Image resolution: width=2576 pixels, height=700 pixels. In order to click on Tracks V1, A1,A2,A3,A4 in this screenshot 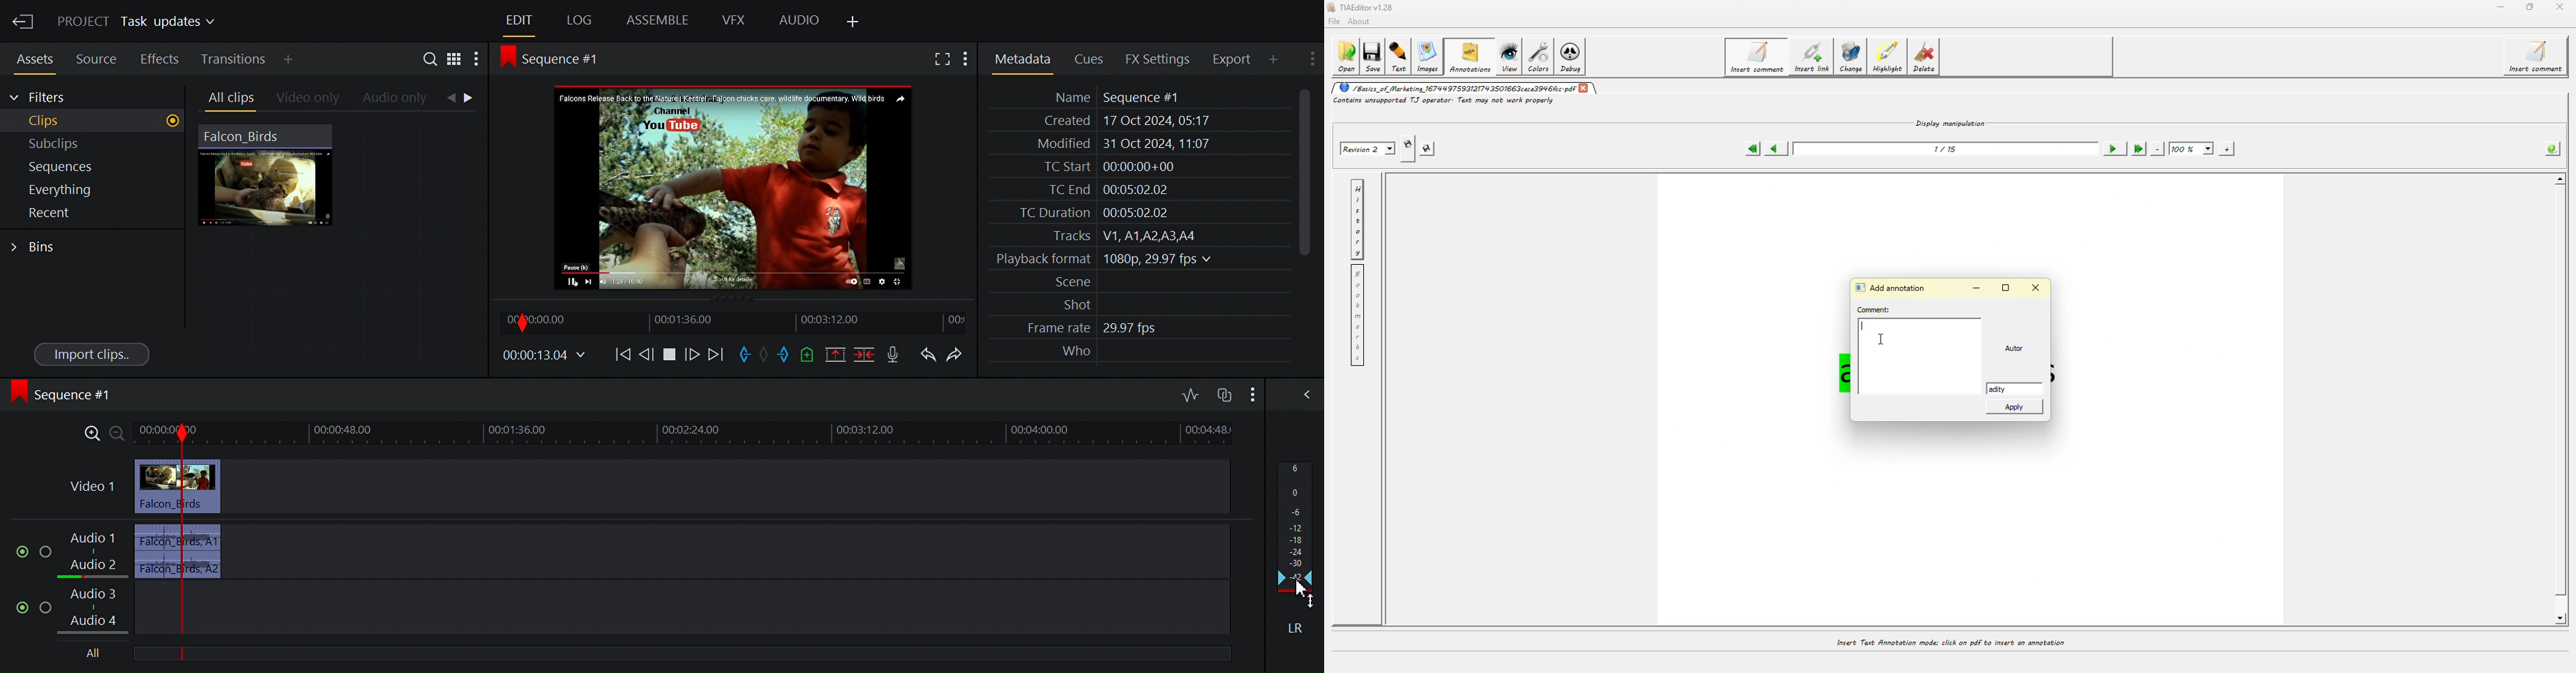, I will do `click(1117, 236)`.